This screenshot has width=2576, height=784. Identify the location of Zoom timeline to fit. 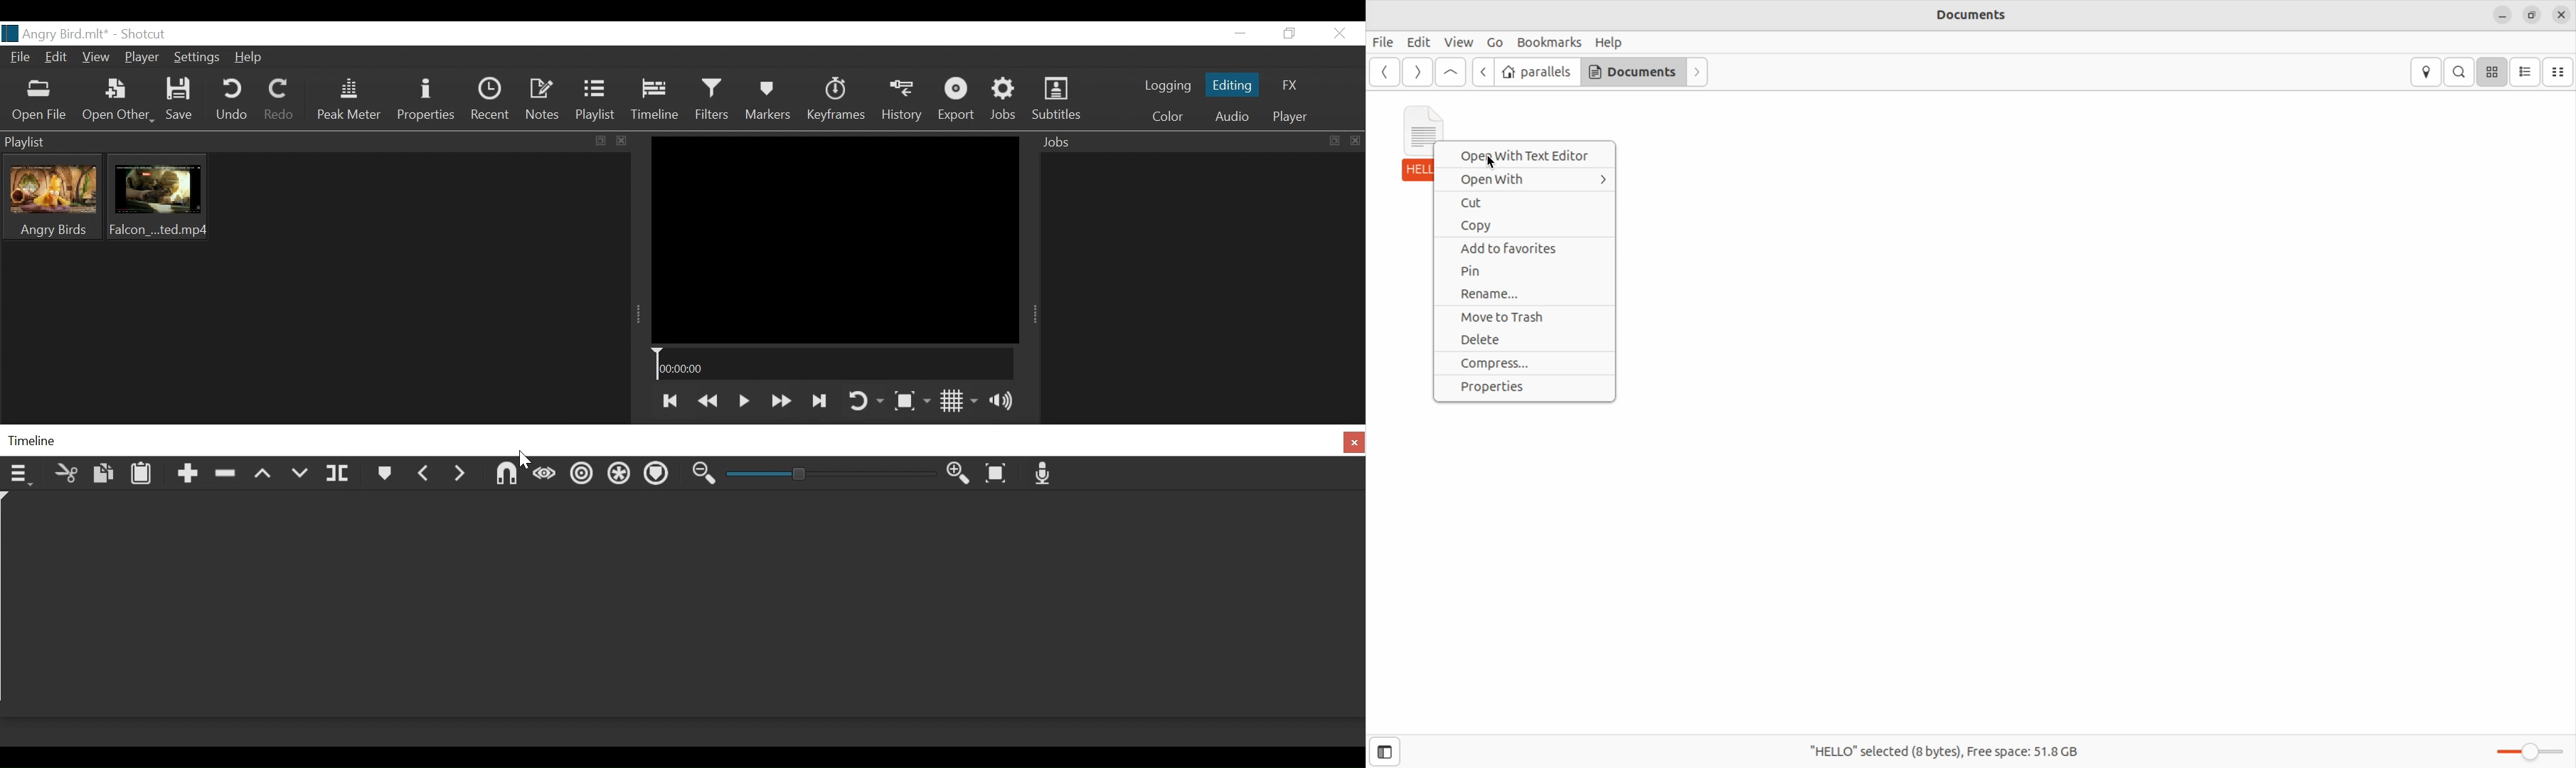
(1001, 474).